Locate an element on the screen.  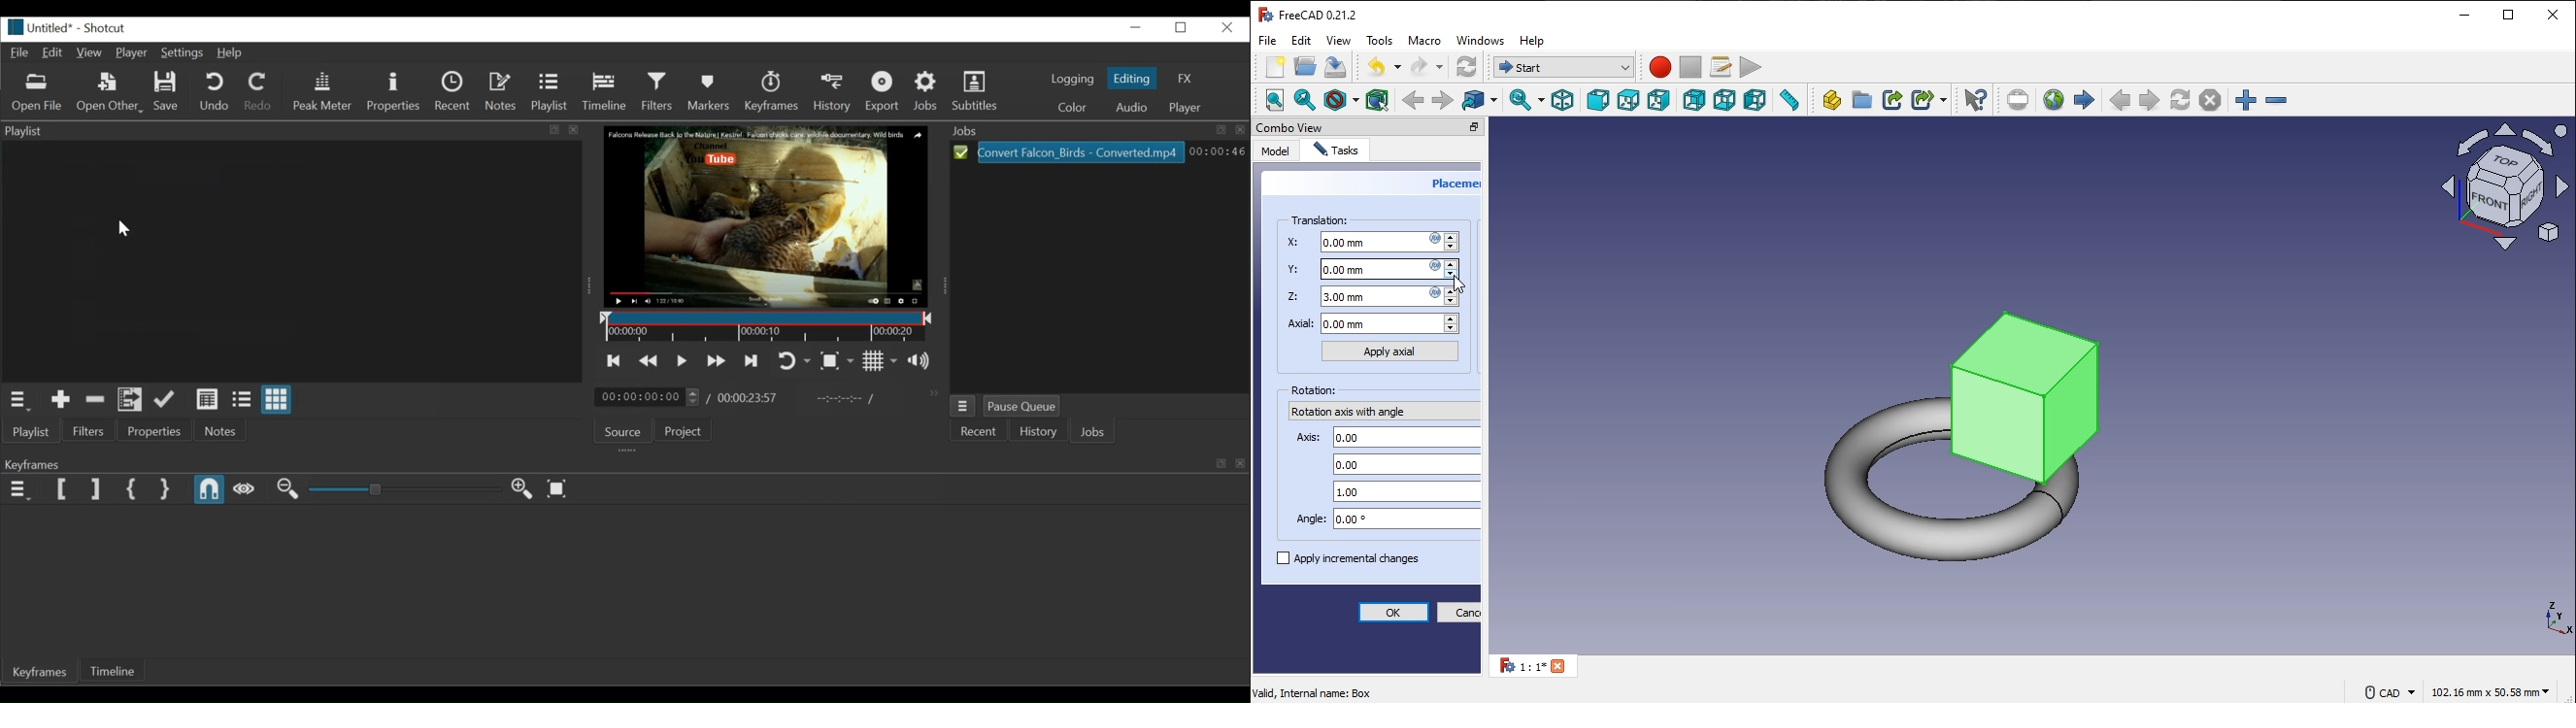
Playlist is located at coordinates (29, 432).